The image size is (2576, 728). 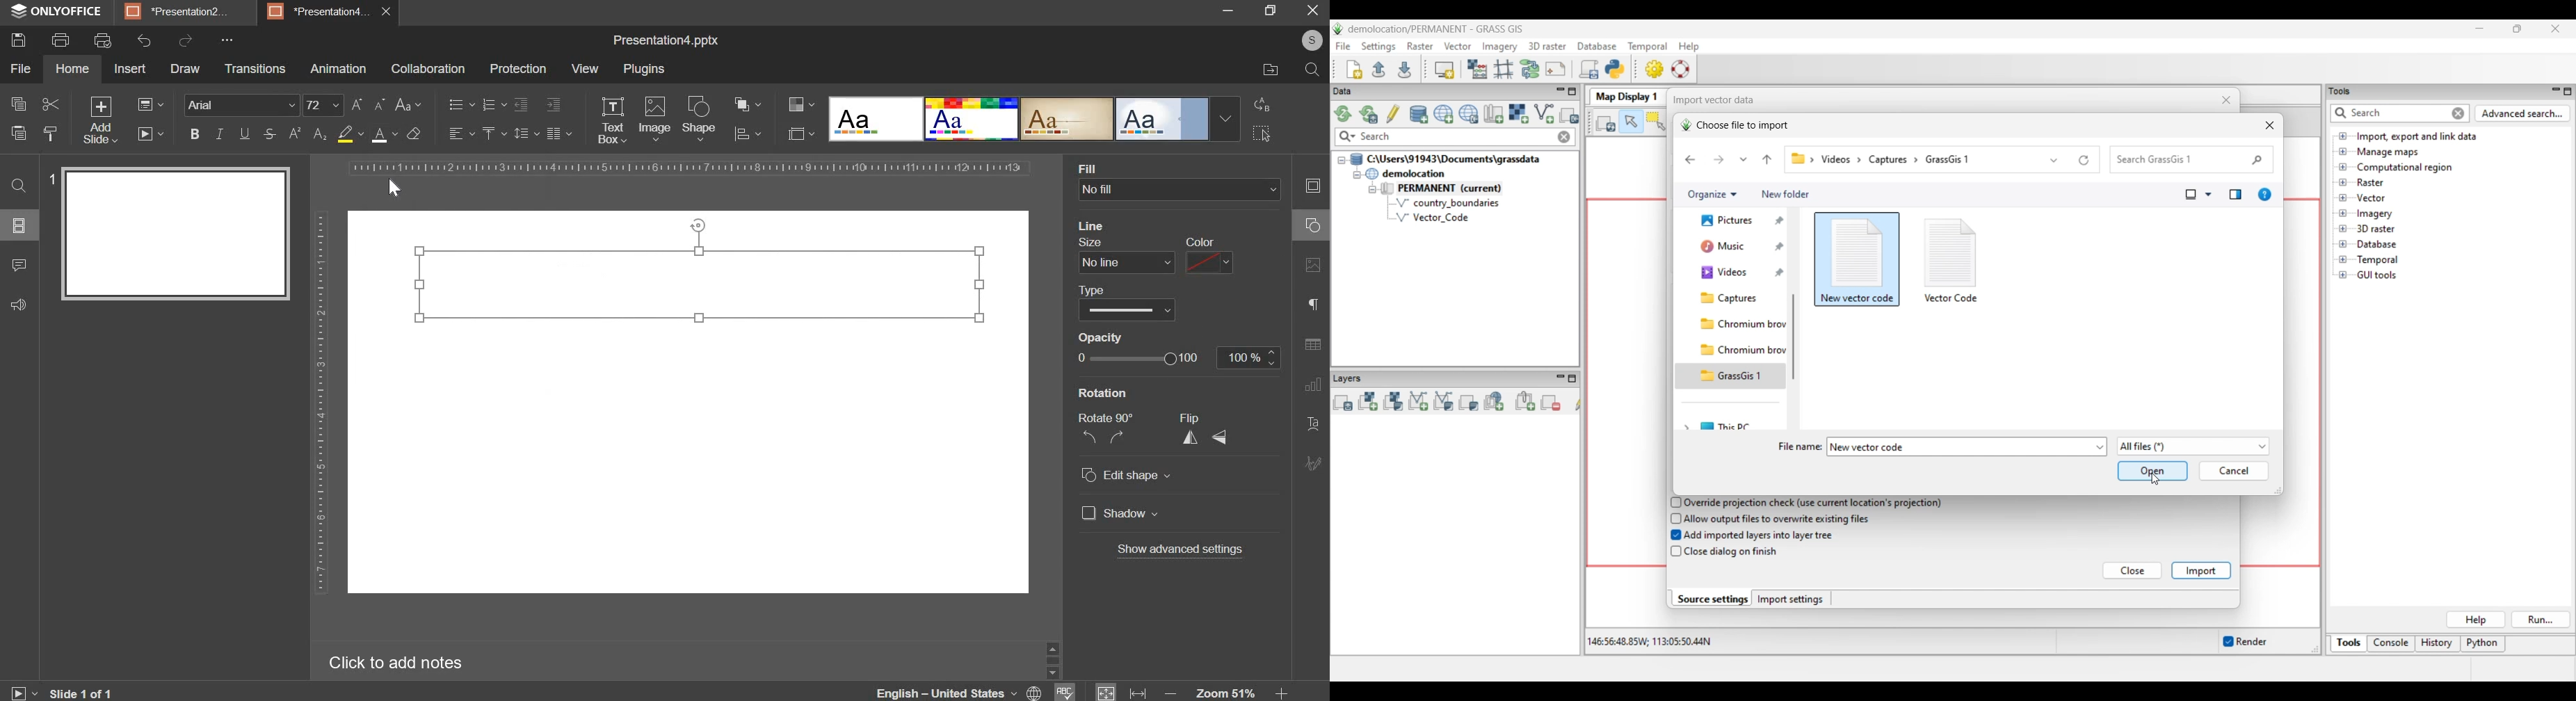 I want to click on vertical, so click(x=1191, y=439).